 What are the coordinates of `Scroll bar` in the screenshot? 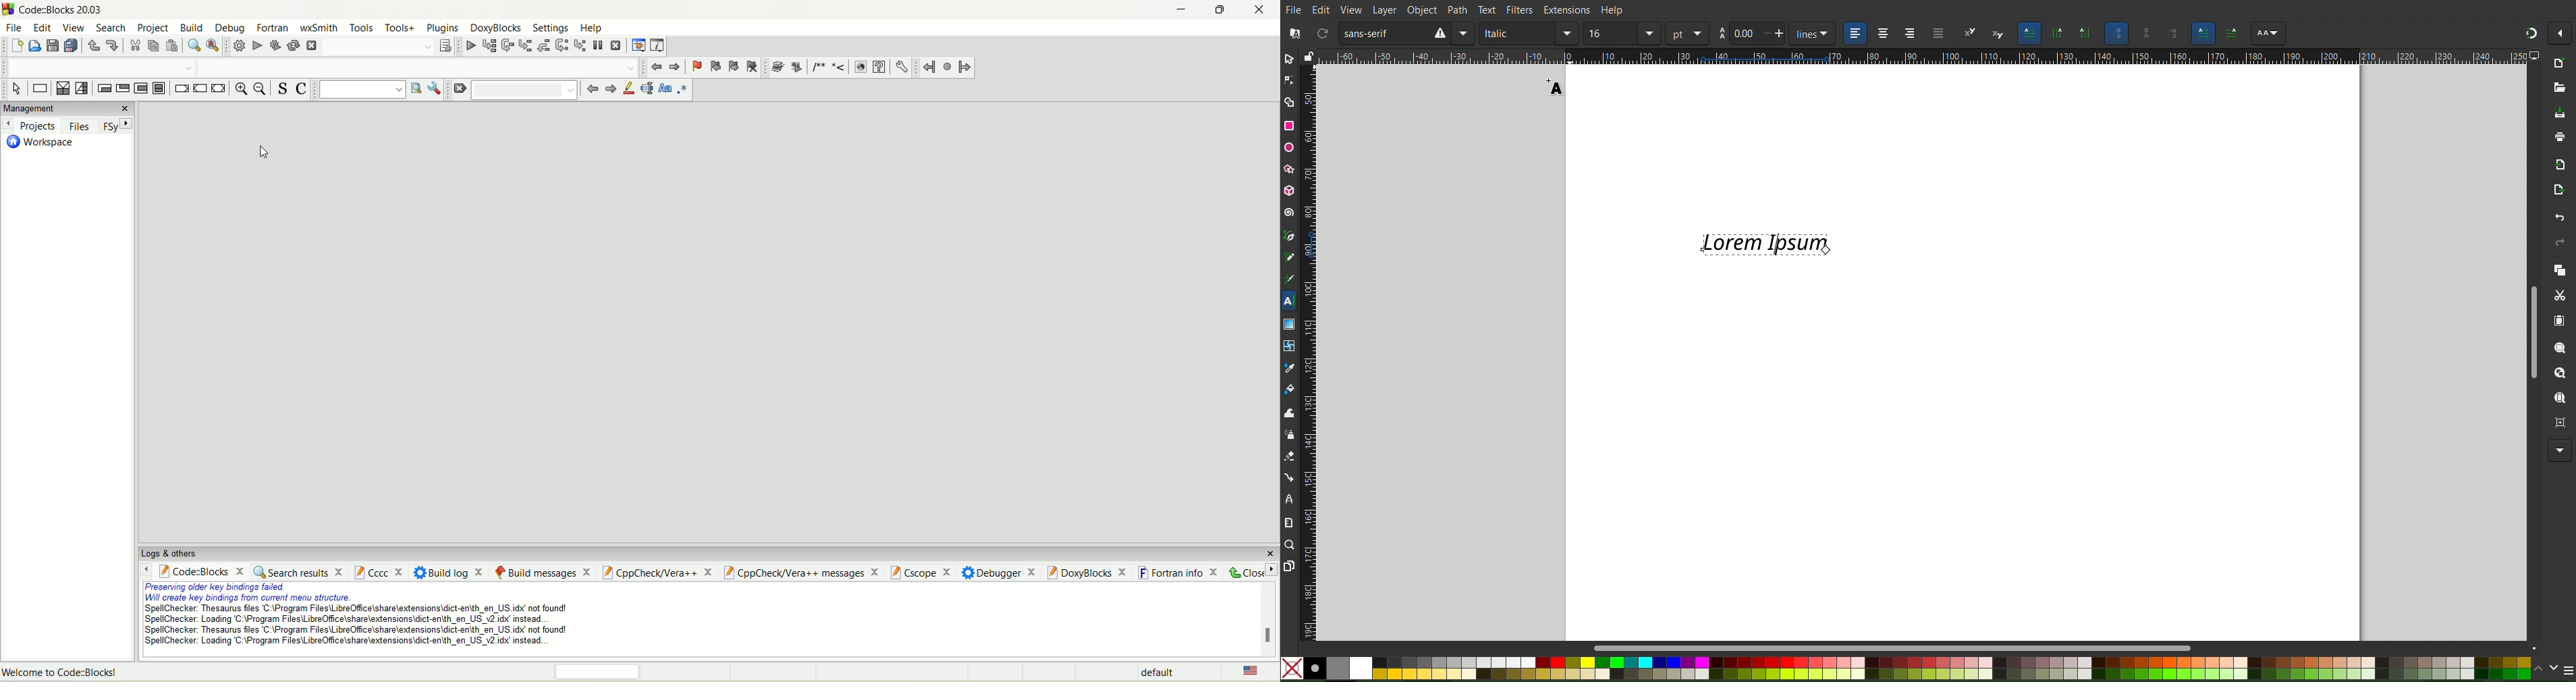 It's located at (1886, 644).